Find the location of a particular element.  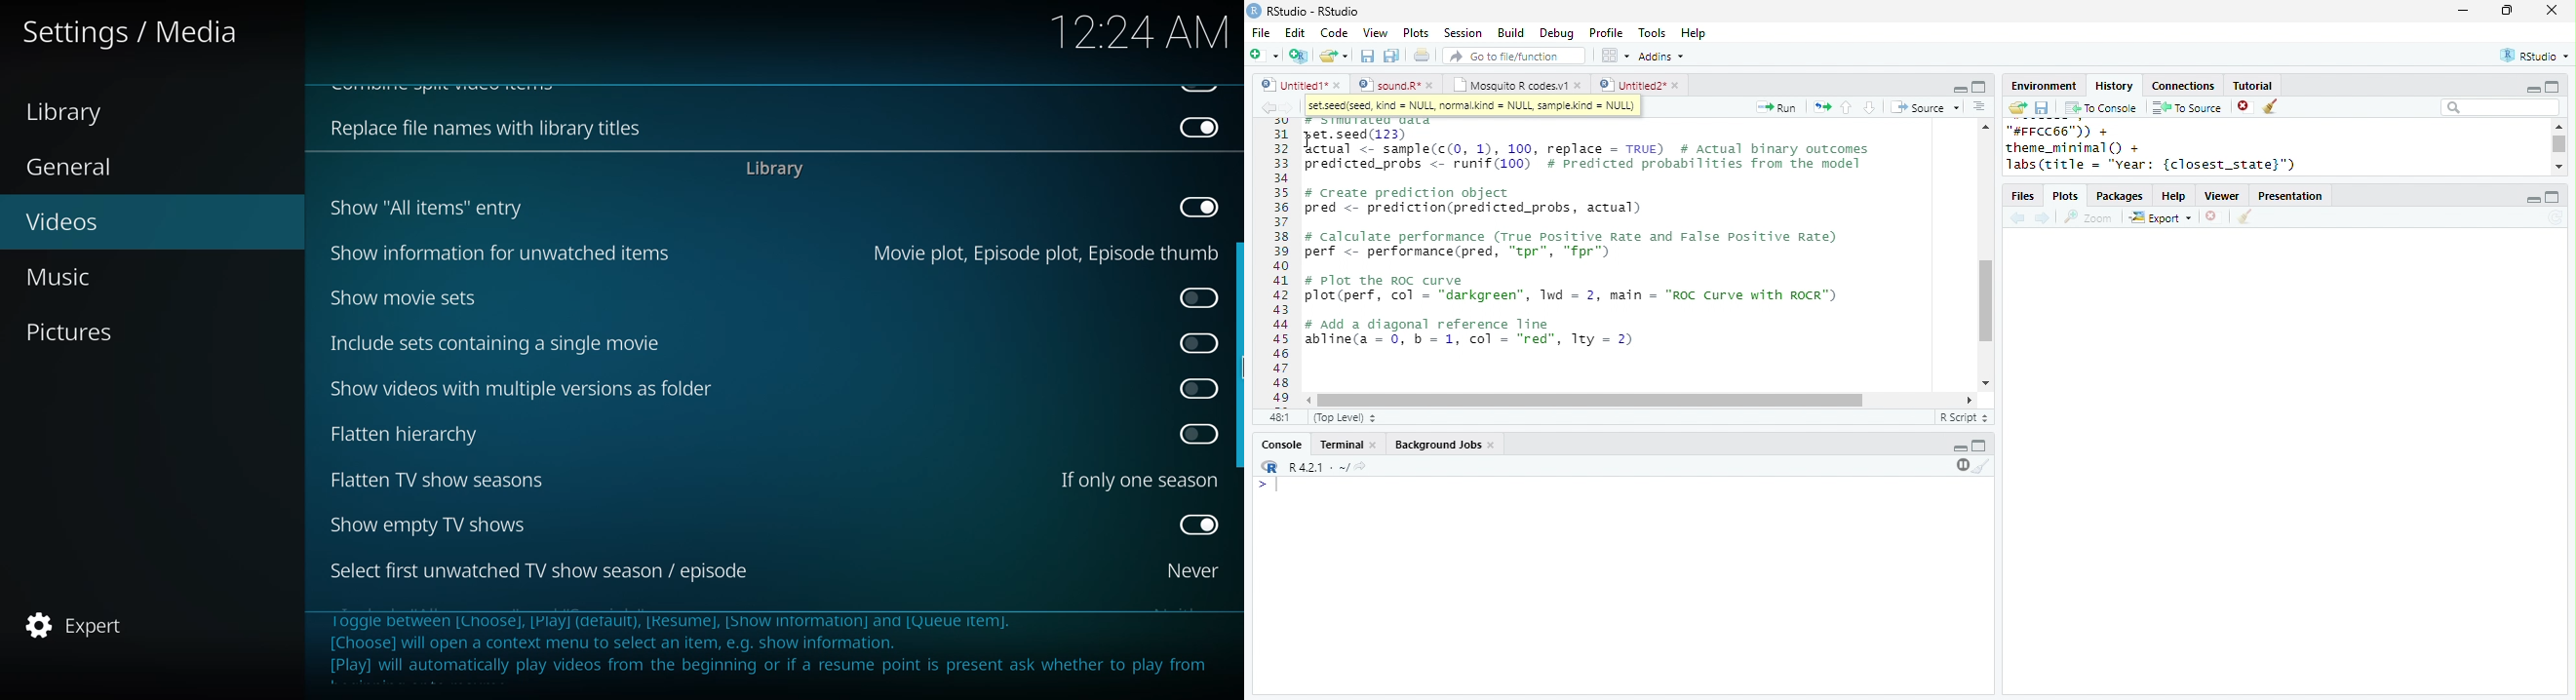

music is located at coordinates (76, 276).